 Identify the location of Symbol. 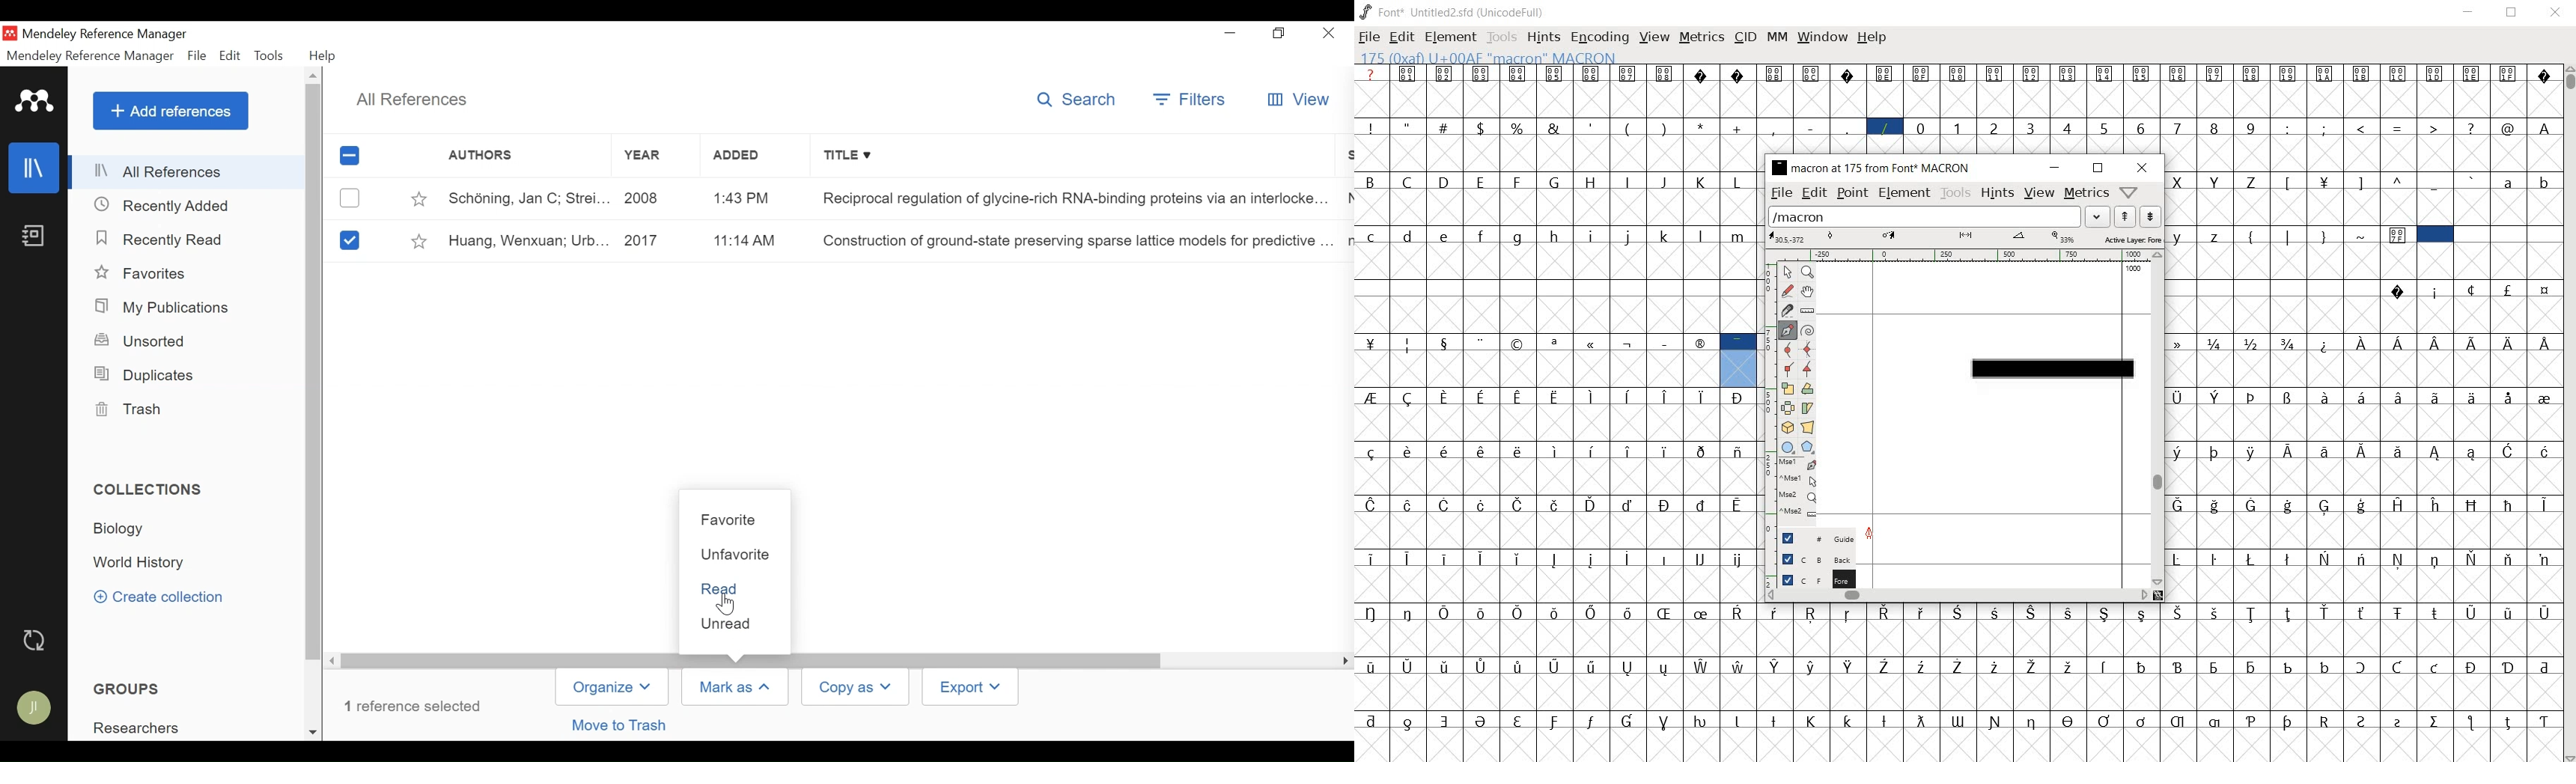
(1886, 613).